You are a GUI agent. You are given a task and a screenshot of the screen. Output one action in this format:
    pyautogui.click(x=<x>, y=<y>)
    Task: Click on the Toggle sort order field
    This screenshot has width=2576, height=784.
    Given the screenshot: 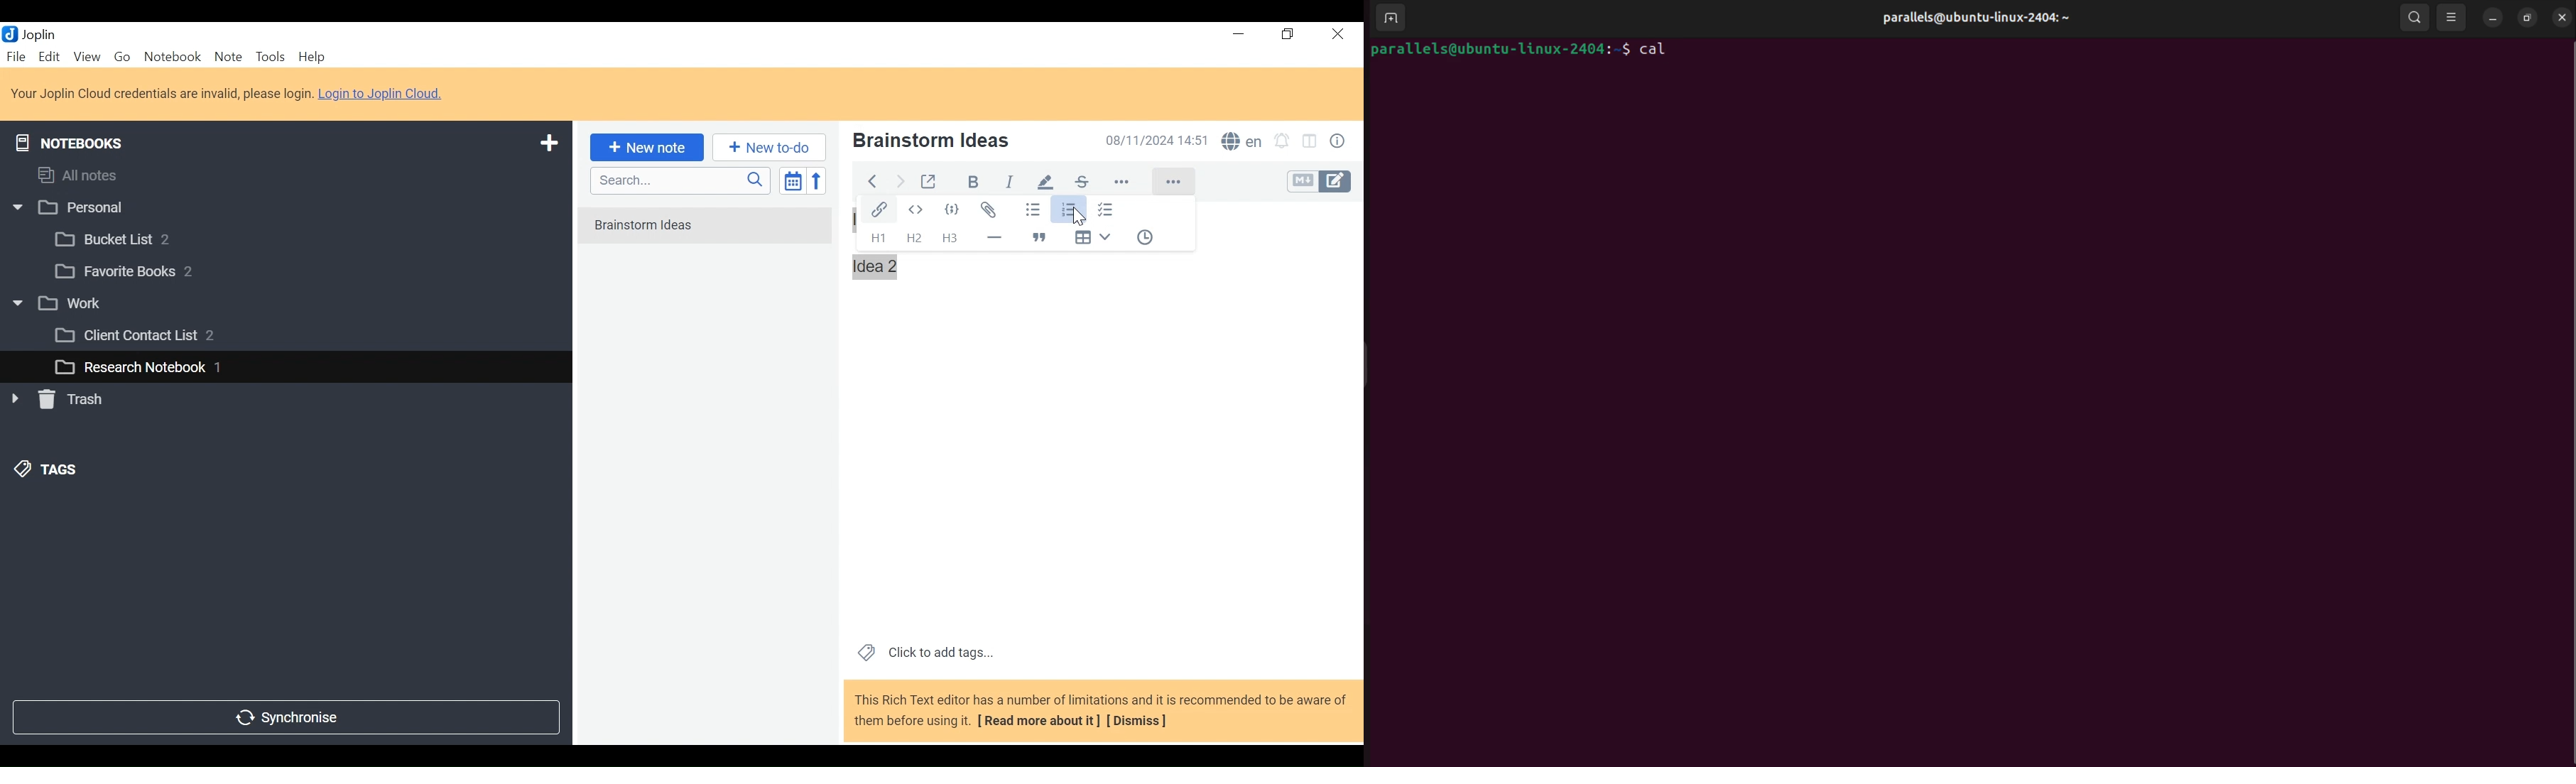 What is the action you would take?
    pyautogui.click(x=791, y=180)
    